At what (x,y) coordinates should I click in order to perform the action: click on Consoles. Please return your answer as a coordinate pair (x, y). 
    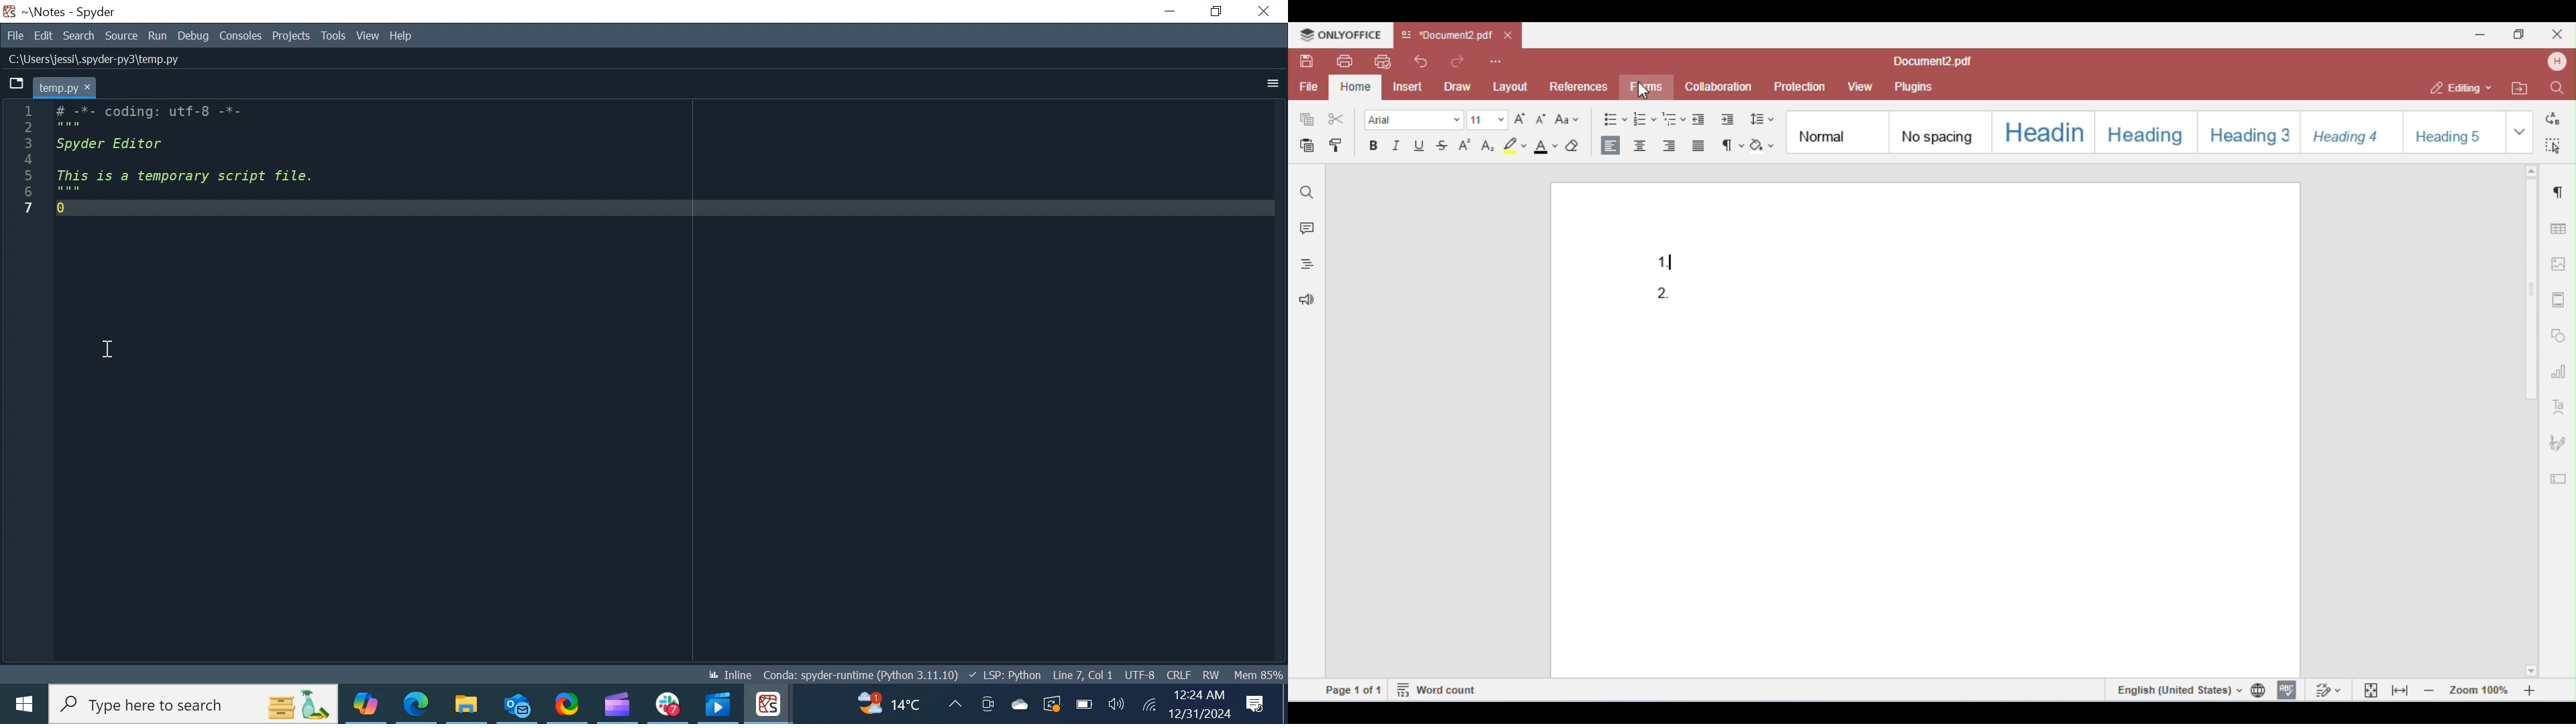
    Looking at the image, I should click on (241, 37).